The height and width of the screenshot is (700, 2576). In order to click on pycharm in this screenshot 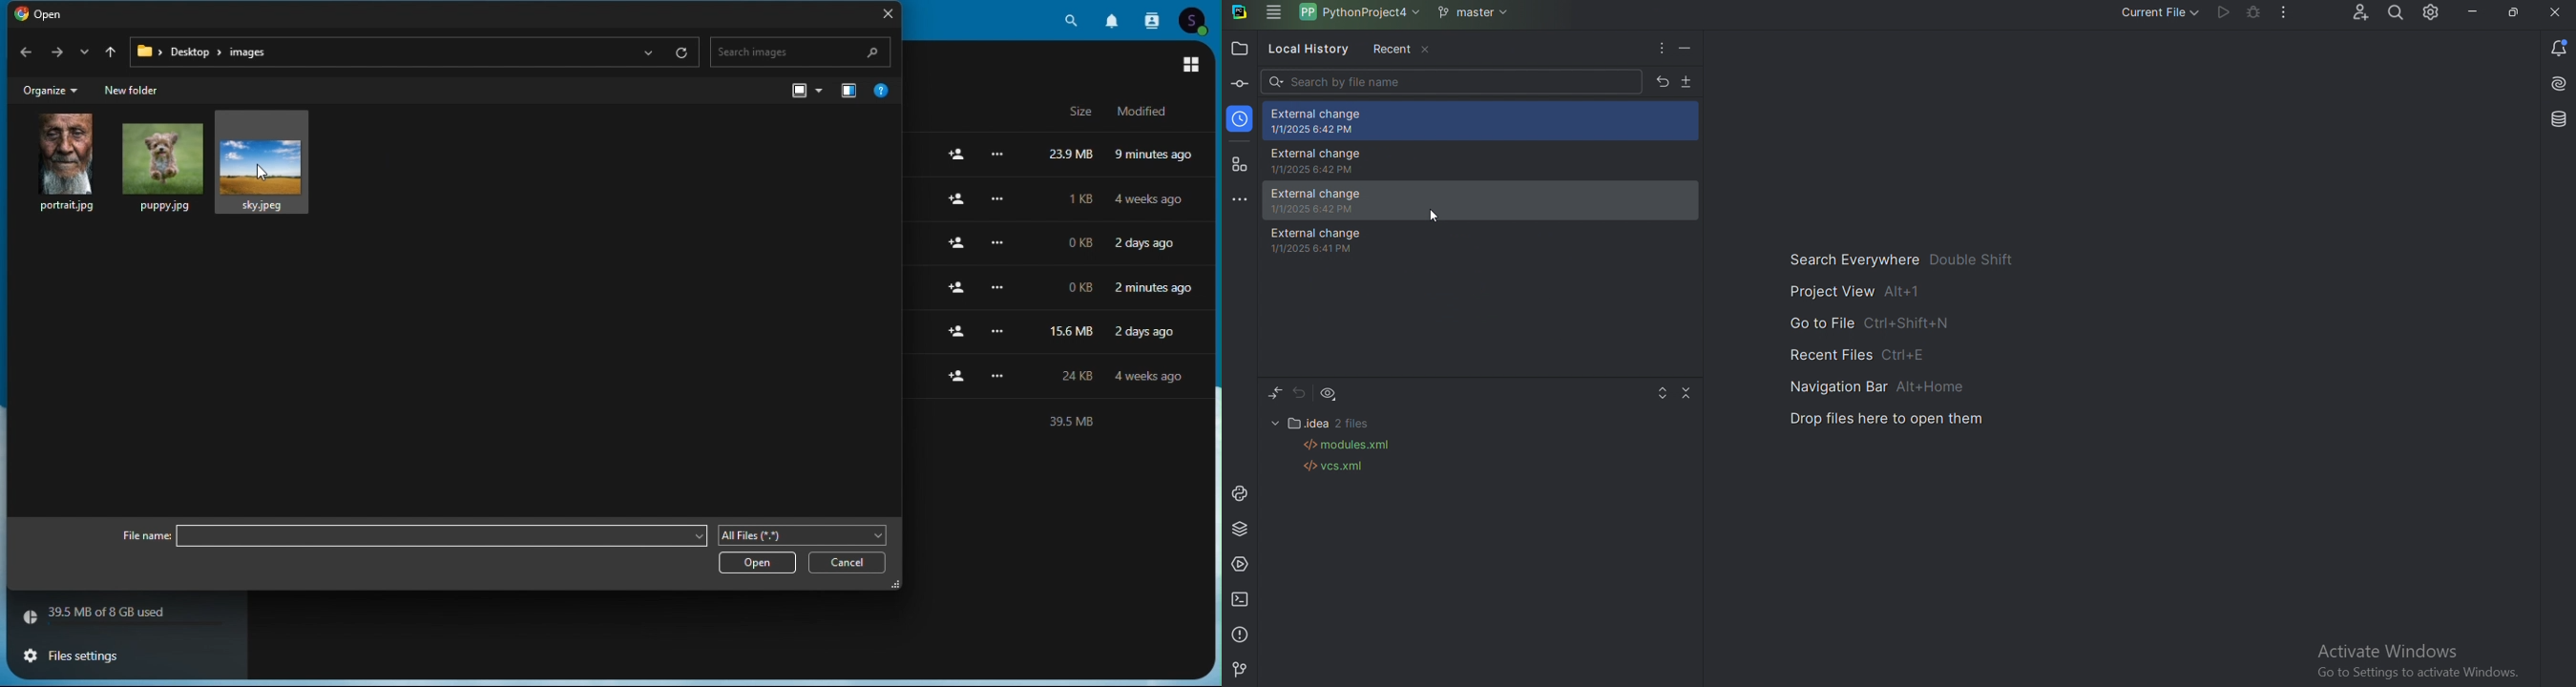, I will do `click(1241, 13)`.